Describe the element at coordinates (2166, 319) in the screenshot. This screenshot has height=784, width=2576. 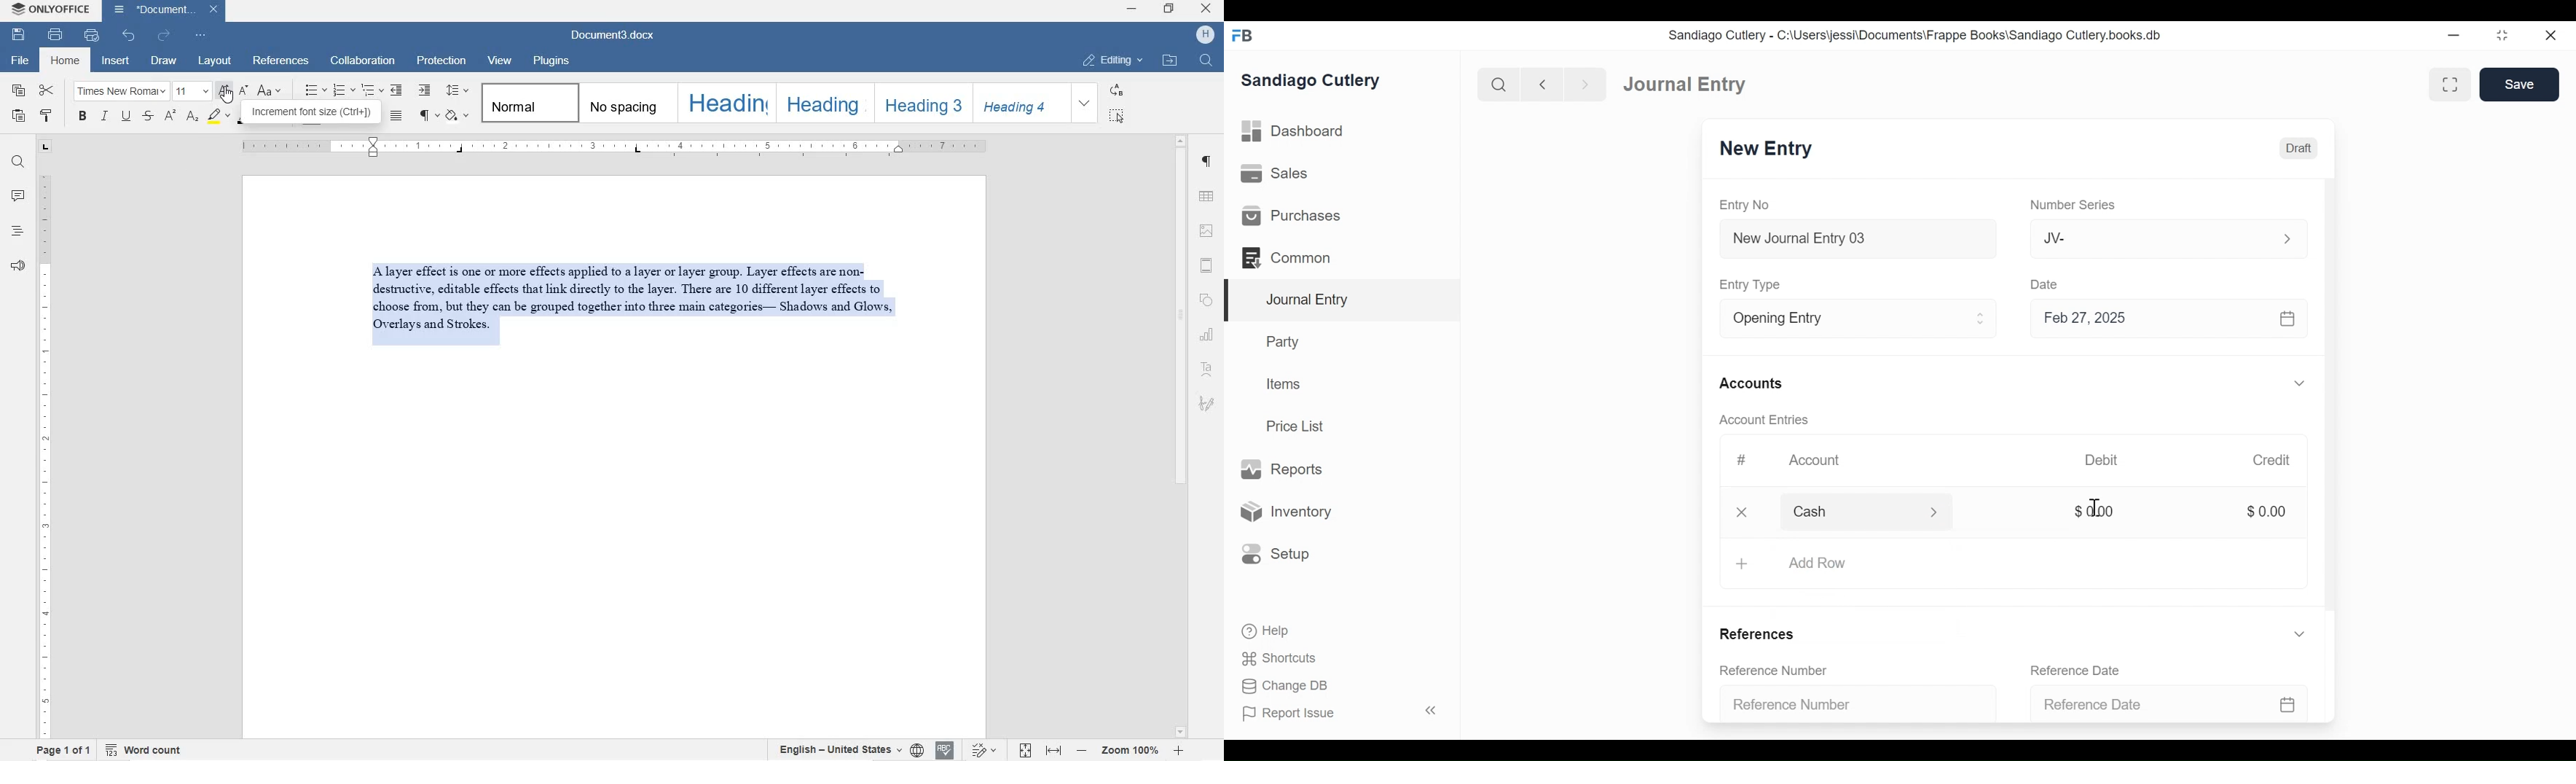
I see `Feb 27, 2025` at that location.